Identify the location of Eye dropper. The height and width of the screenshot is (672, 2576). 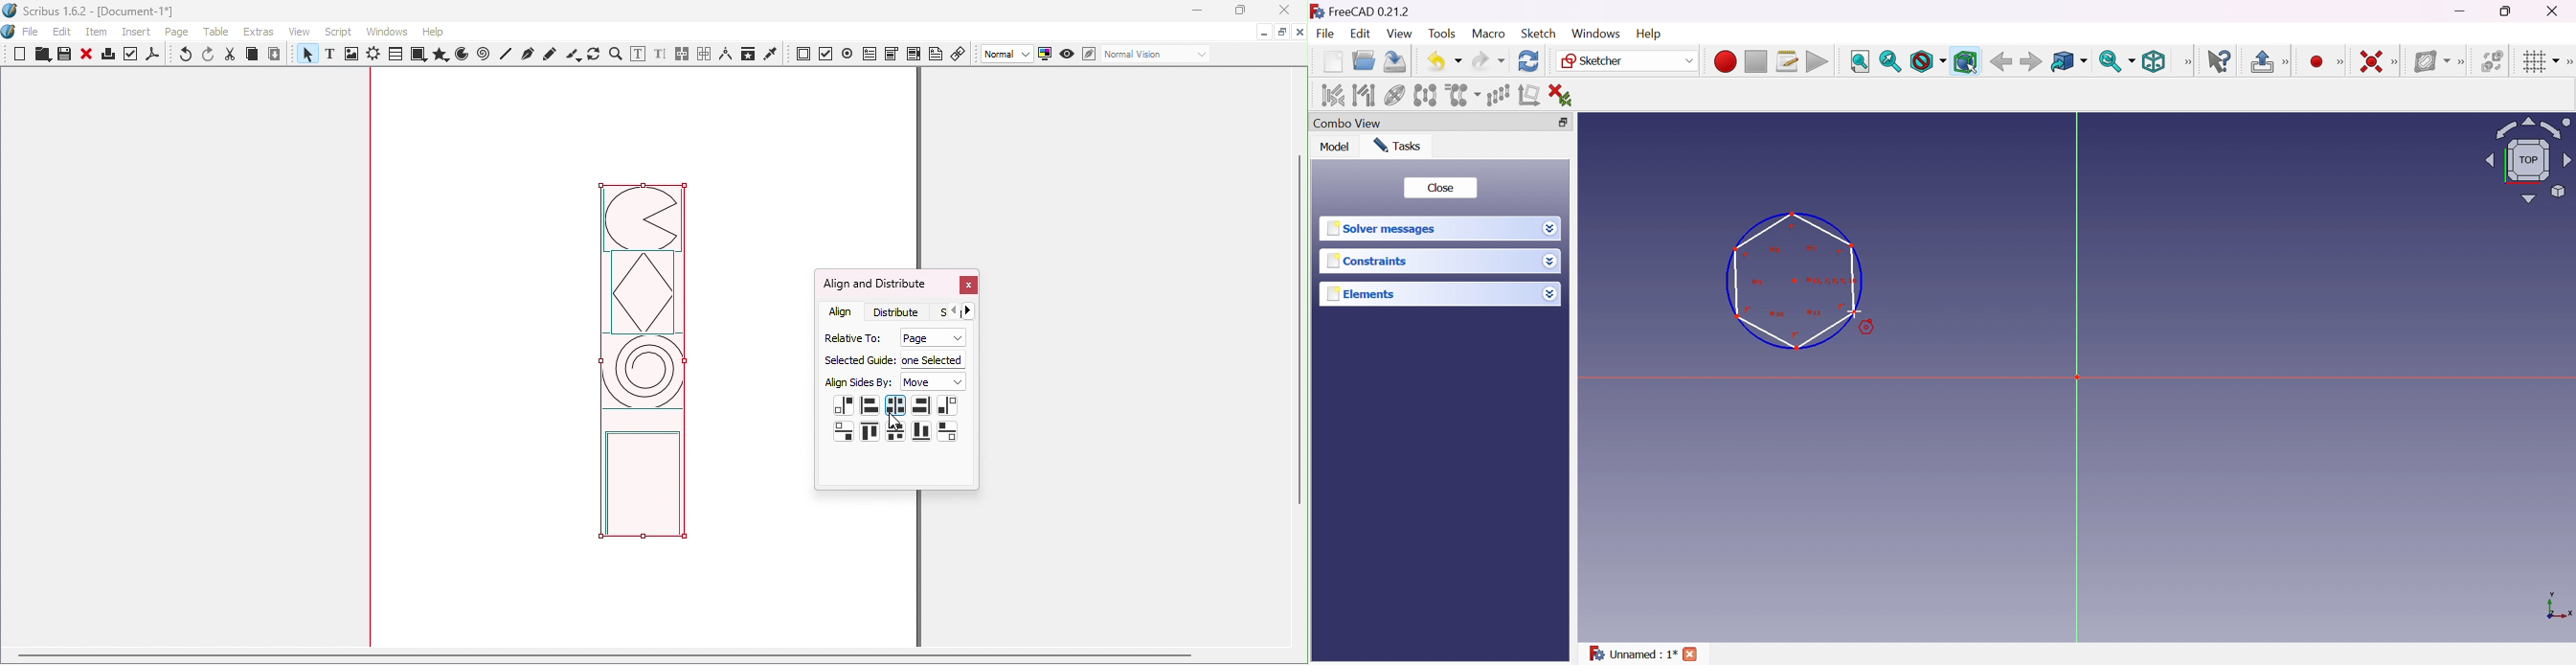
(771, 53).